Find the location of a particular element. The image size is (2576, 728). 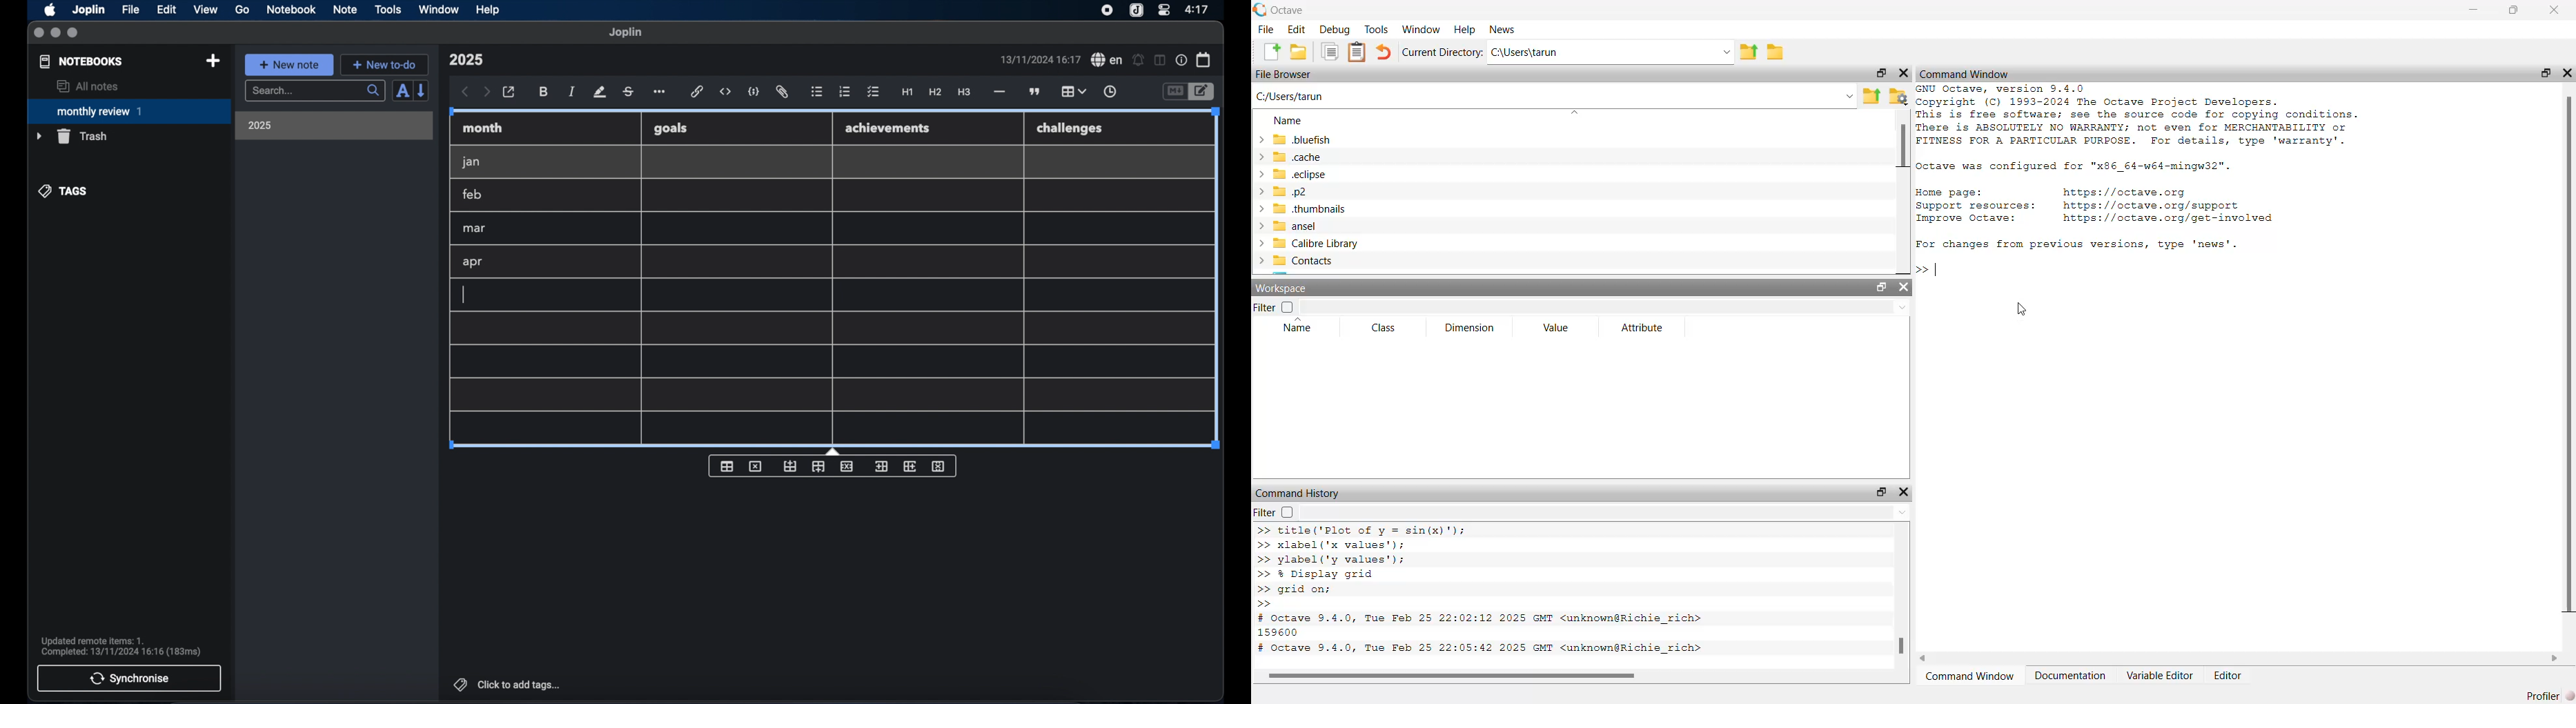

check  list is located at coordinates (873, 93).